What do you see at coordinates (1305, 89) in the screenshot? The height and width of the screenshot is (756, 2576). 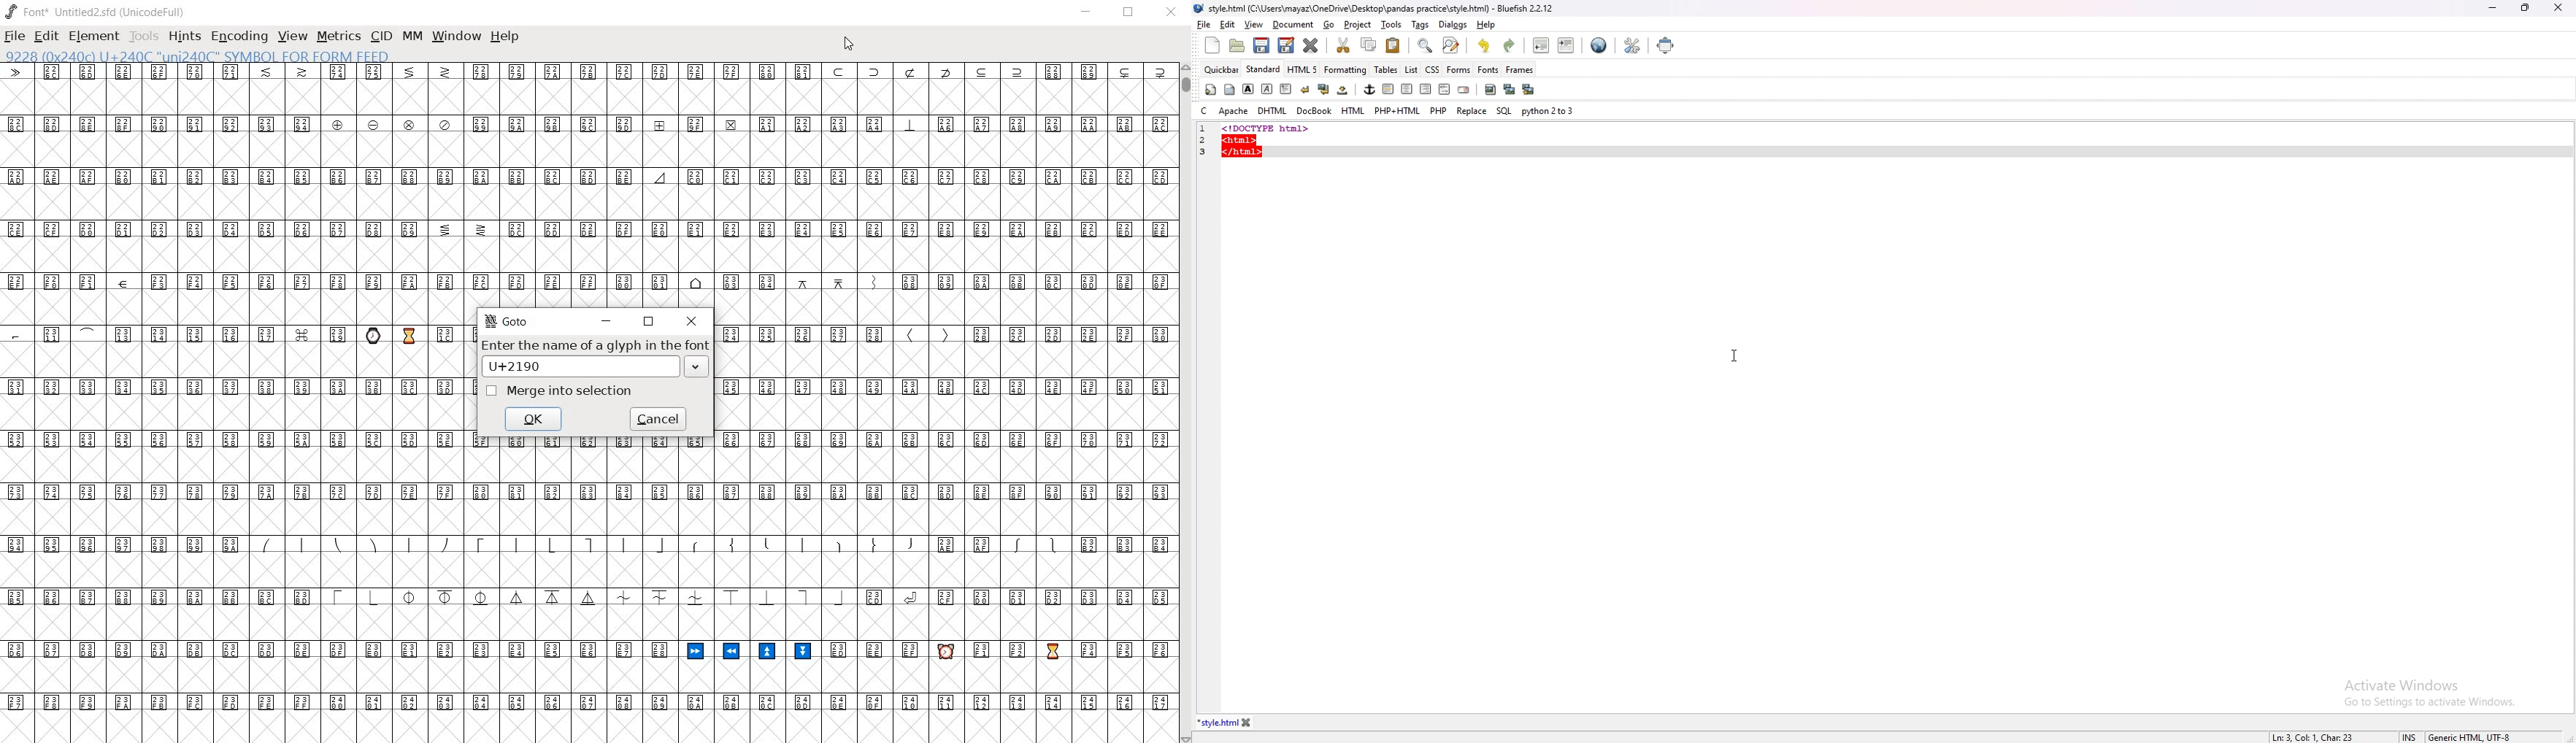 I see `break` at bounding box center [1305, 89].